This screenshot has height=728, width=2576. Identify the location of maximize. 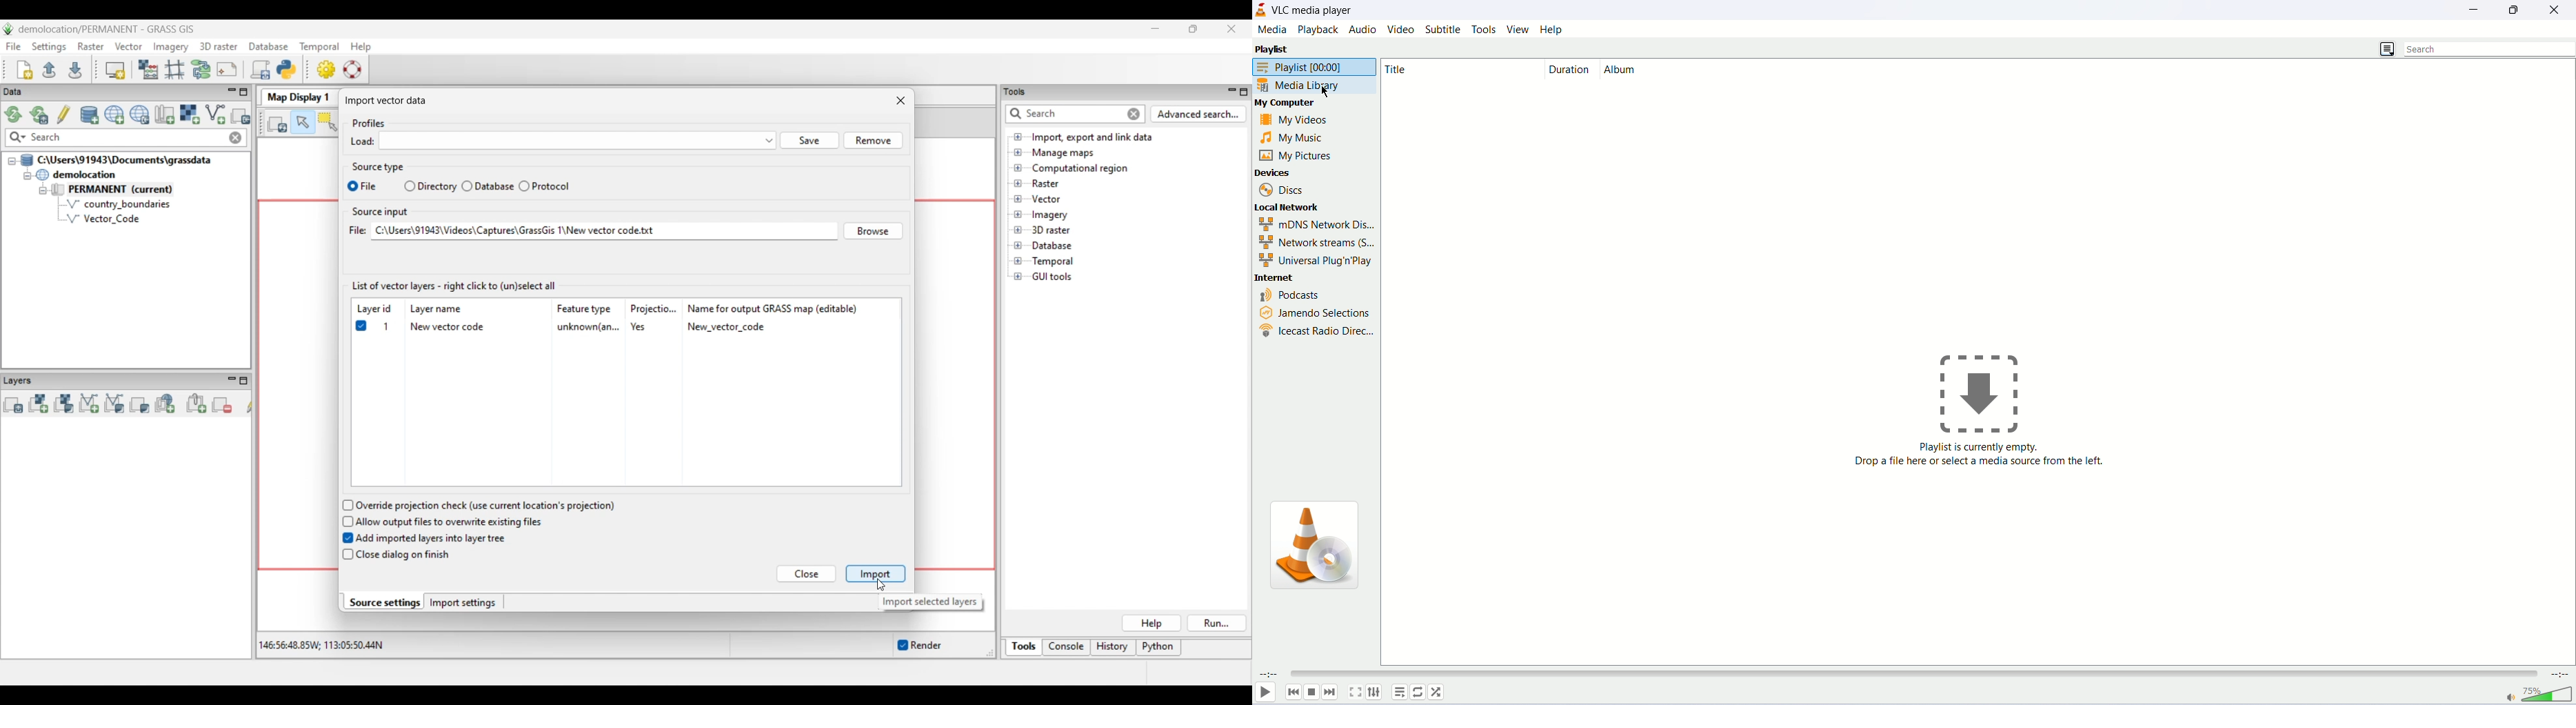
(2515, 10).